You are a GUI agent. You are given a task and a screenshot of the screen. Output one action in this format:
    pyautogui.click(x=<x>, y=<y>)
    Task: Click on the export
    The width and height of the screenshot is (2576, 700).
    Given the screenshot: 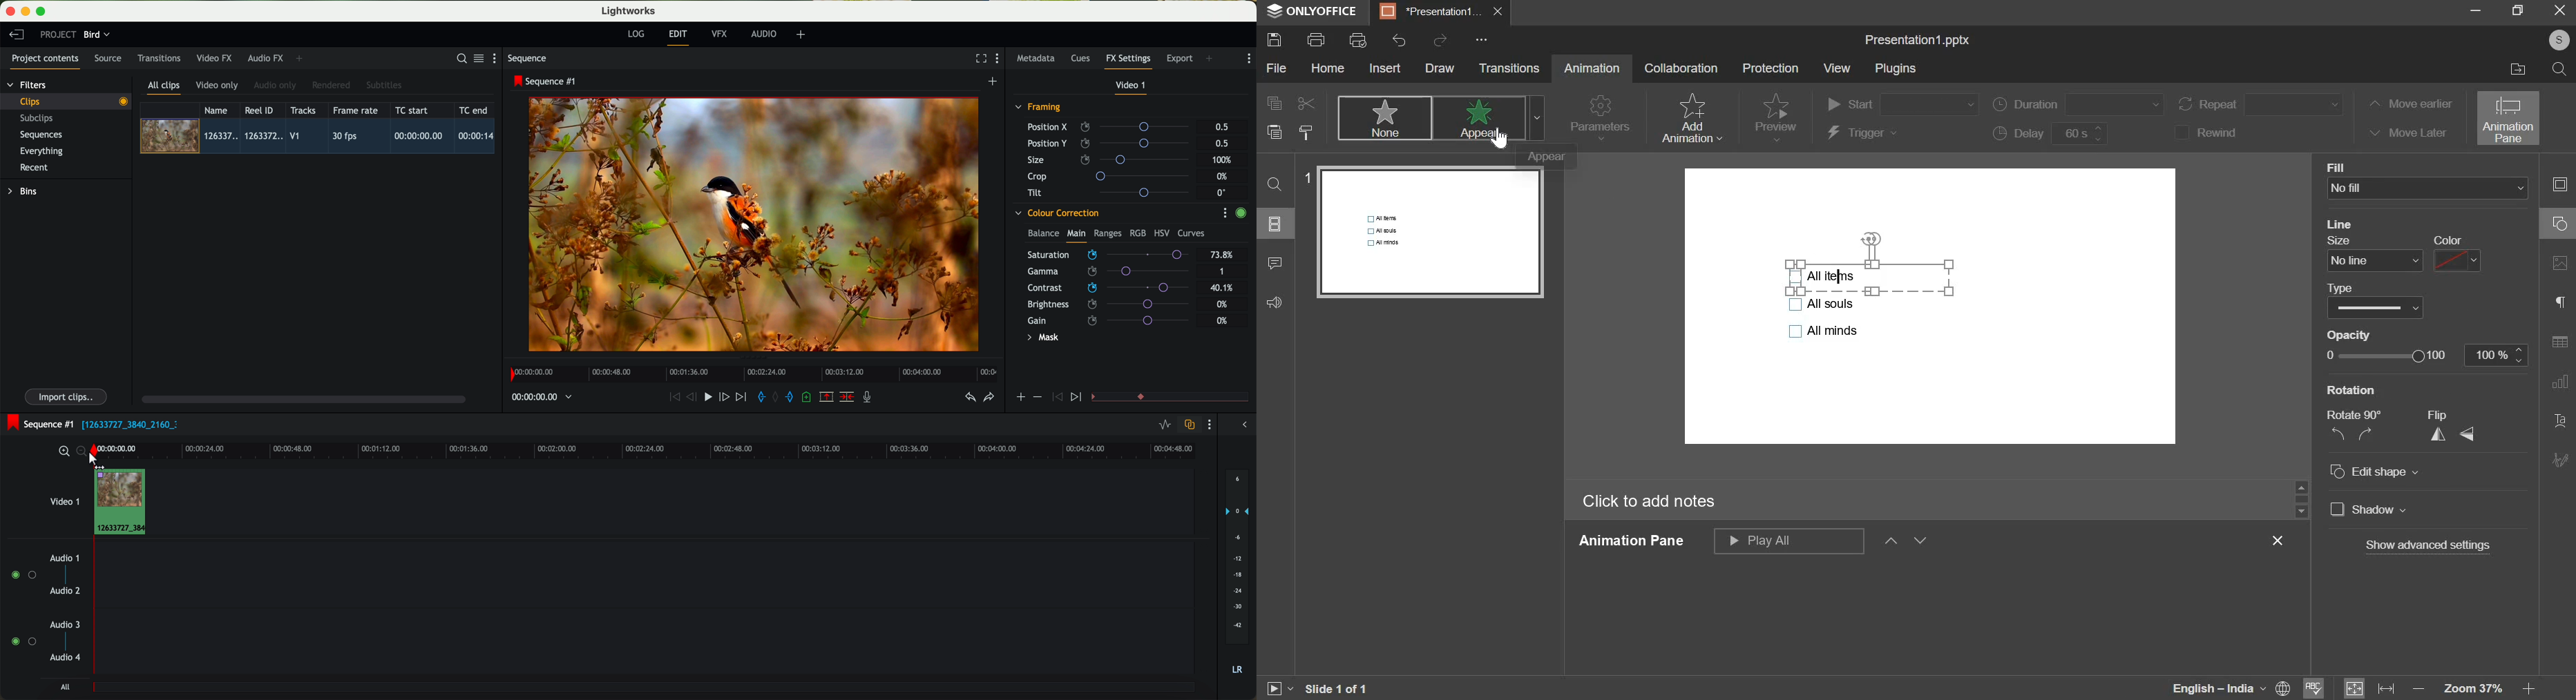 What is the action you would take?
    pyautogui.click(x=1181, y=59)
    